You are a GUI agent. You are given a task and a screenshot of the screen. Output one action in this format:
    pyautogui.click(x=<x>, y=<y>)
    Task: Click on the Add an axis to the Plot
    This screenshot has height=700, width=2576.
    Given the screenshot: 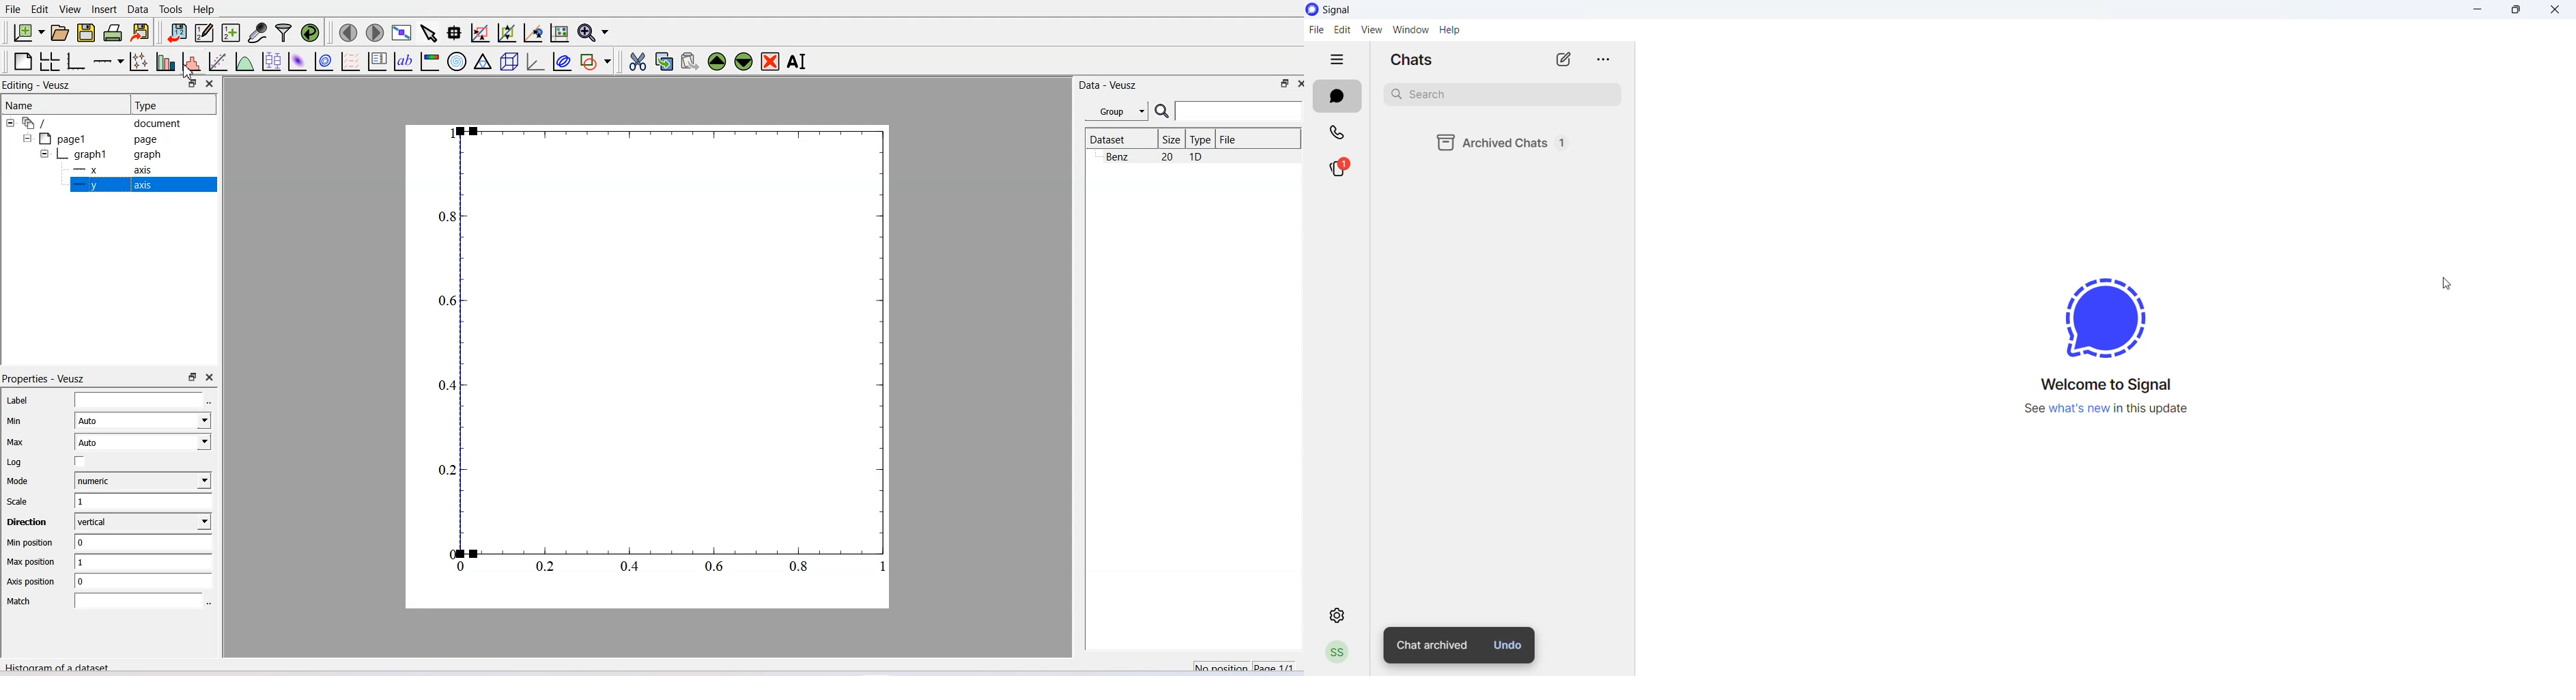 What is the action you would take?
    pyautogui.click(x=108, y=61)
    